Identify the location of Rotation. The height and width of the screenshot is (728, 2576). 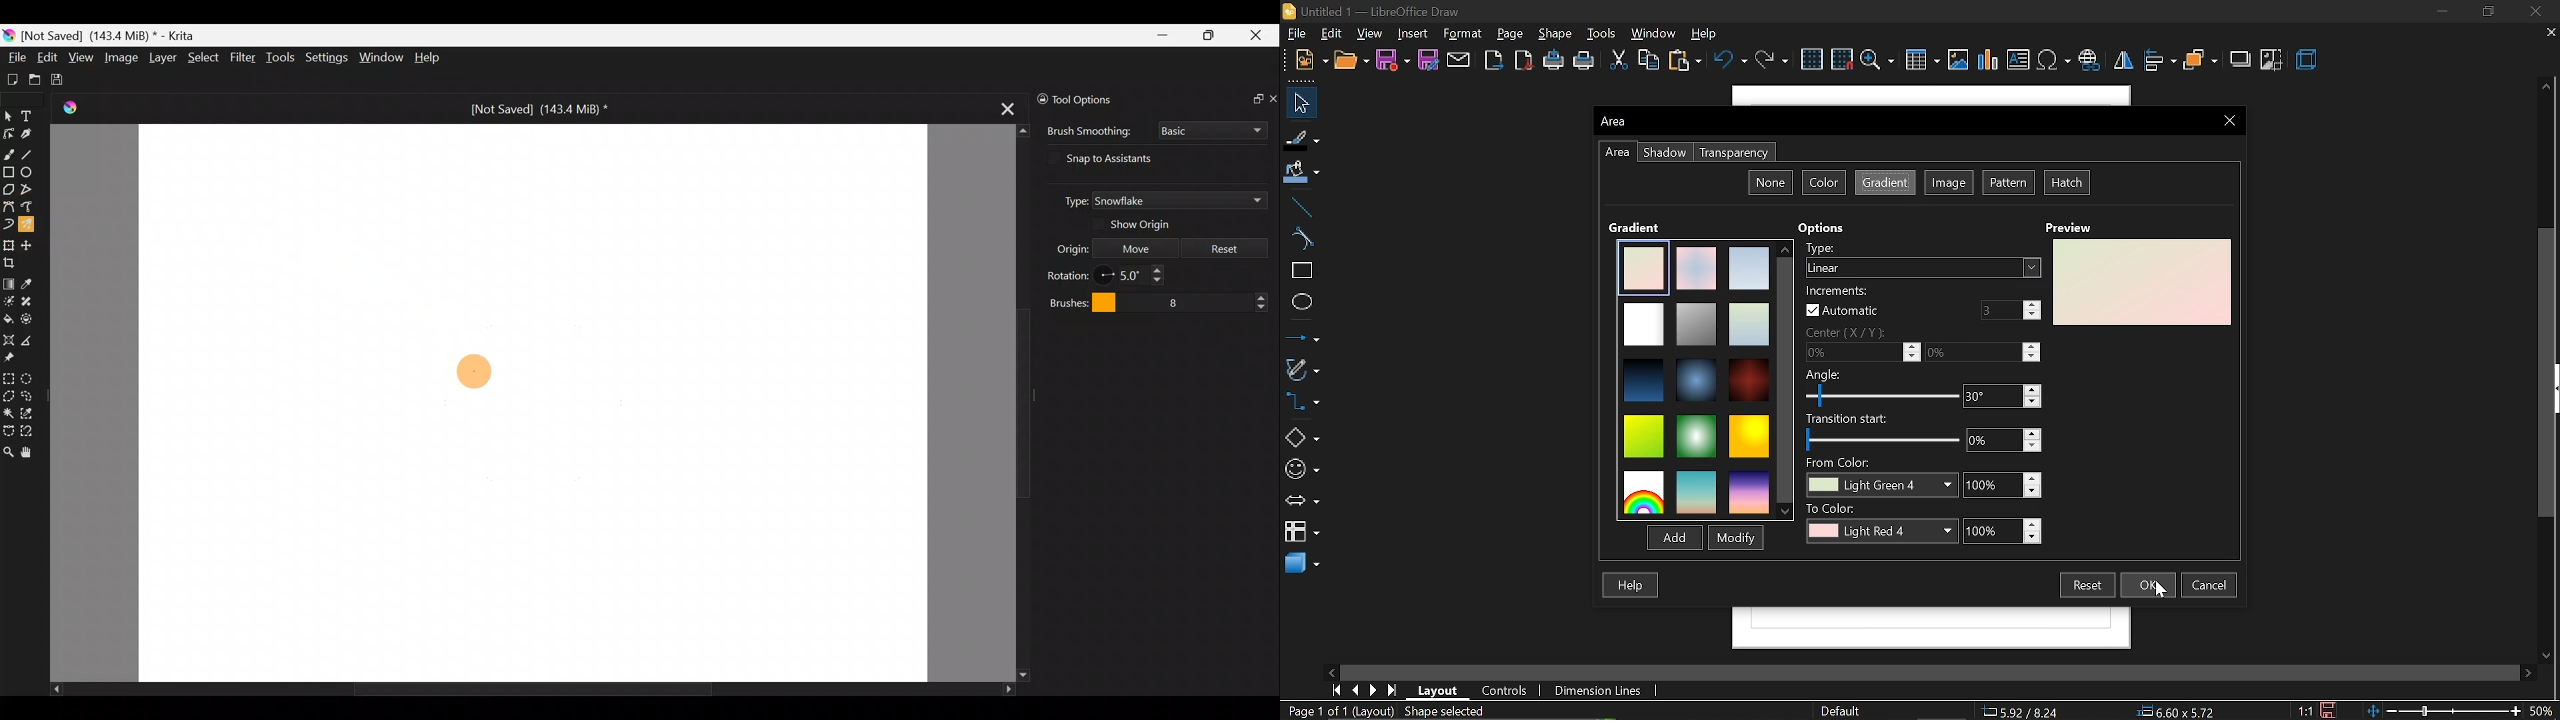
(1068, 273).